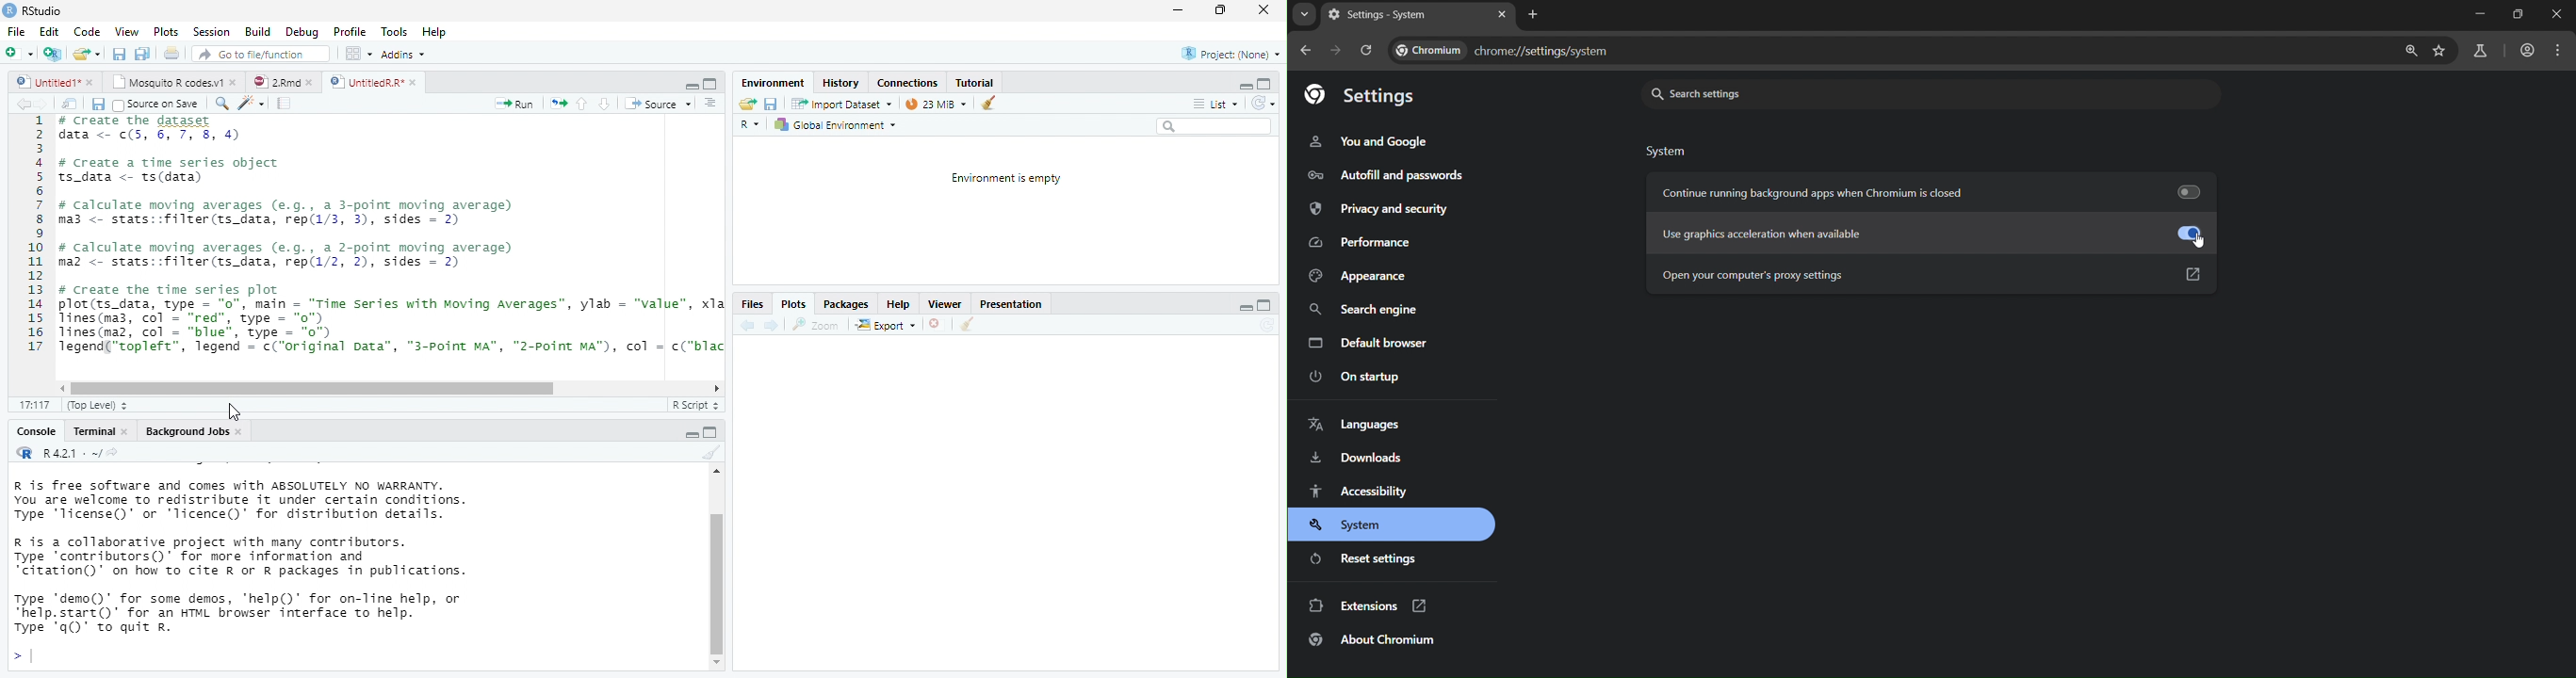 The image size is (2576, 700). Describe the element at coordinates (357, 54) in the screenshot. I see `wrokspace pan` at that location.